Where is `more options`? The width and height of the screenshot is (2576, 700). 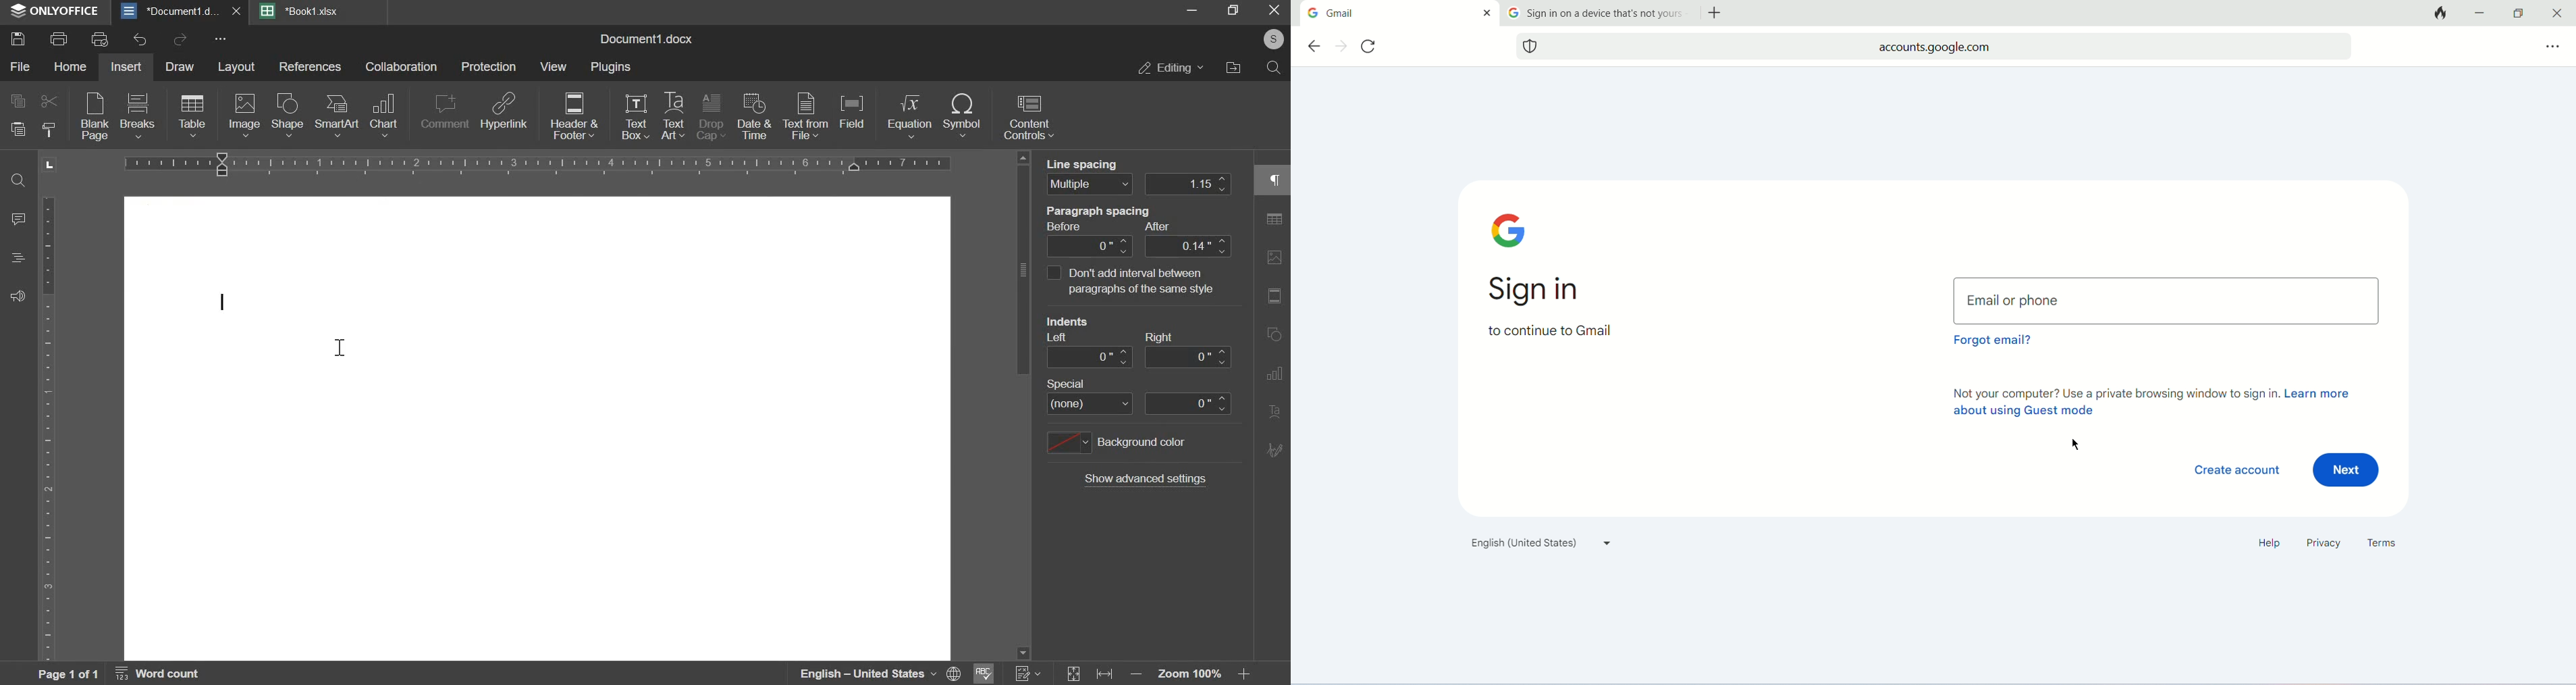
more options is located at coordinates (221, 41).